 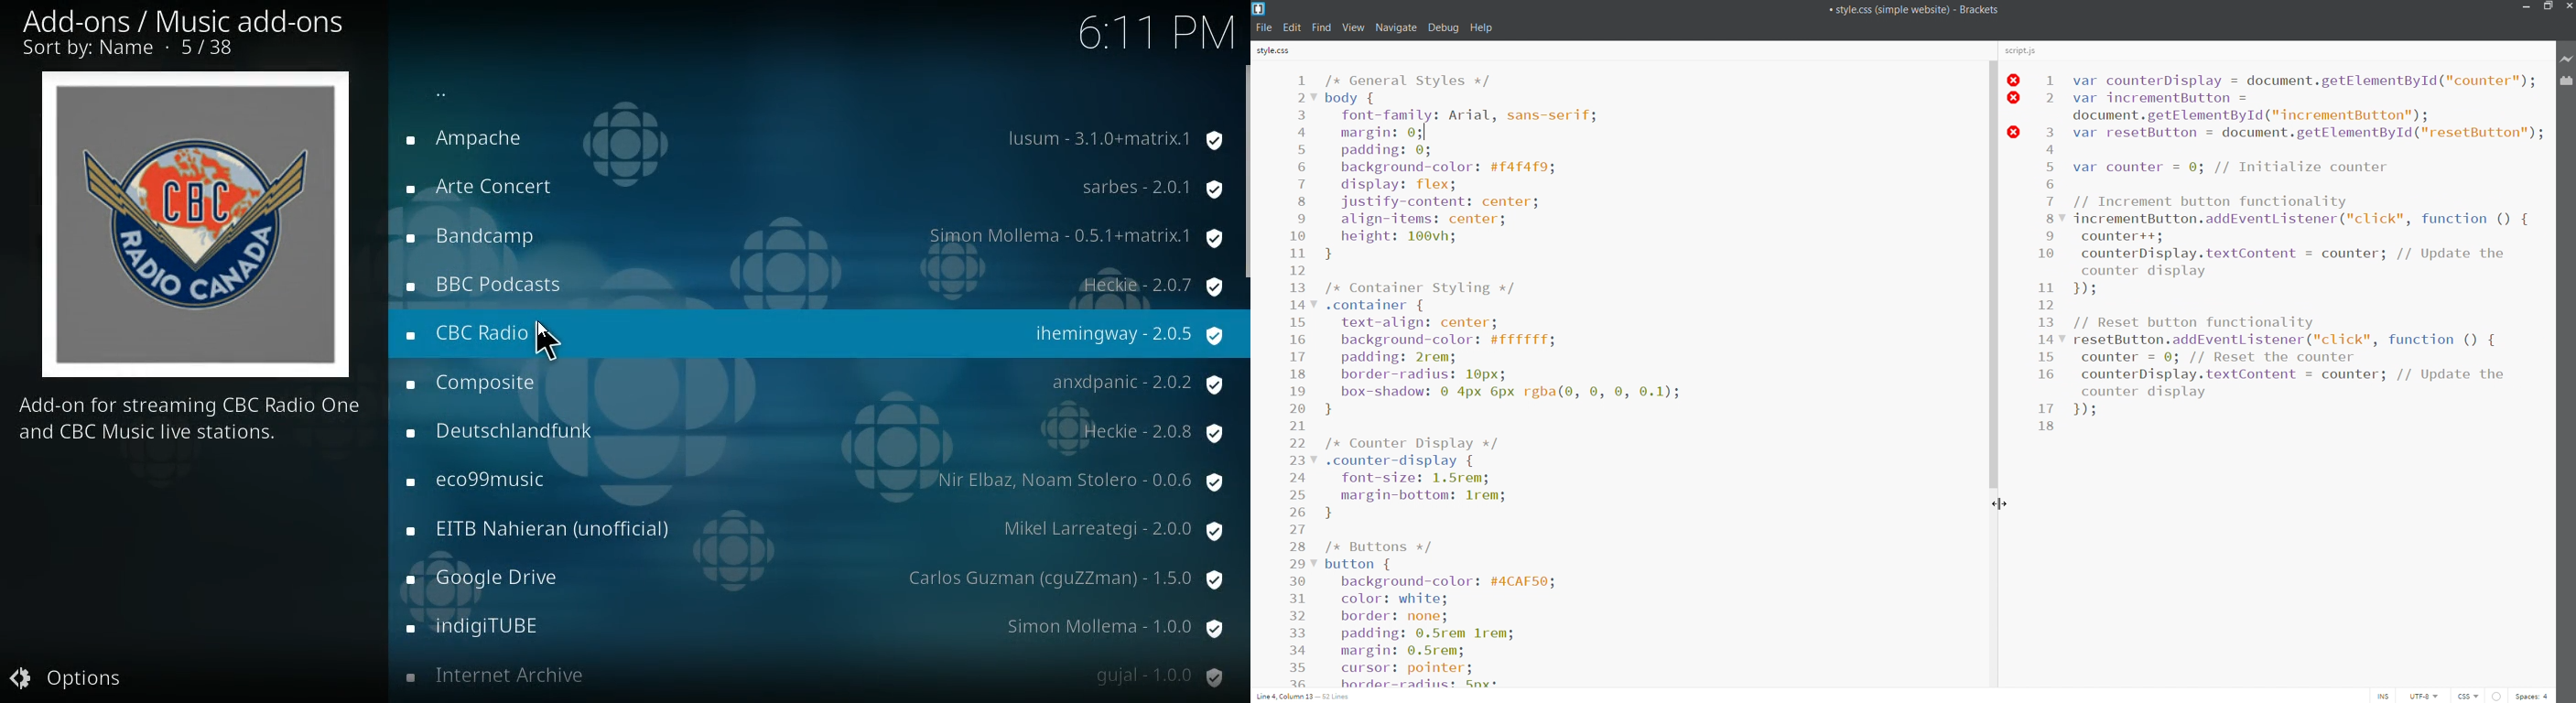 What do you see at coordinates (2380, 695) in the screenshot?
I see `toggle cursor` at bounding box center [2380, 695].